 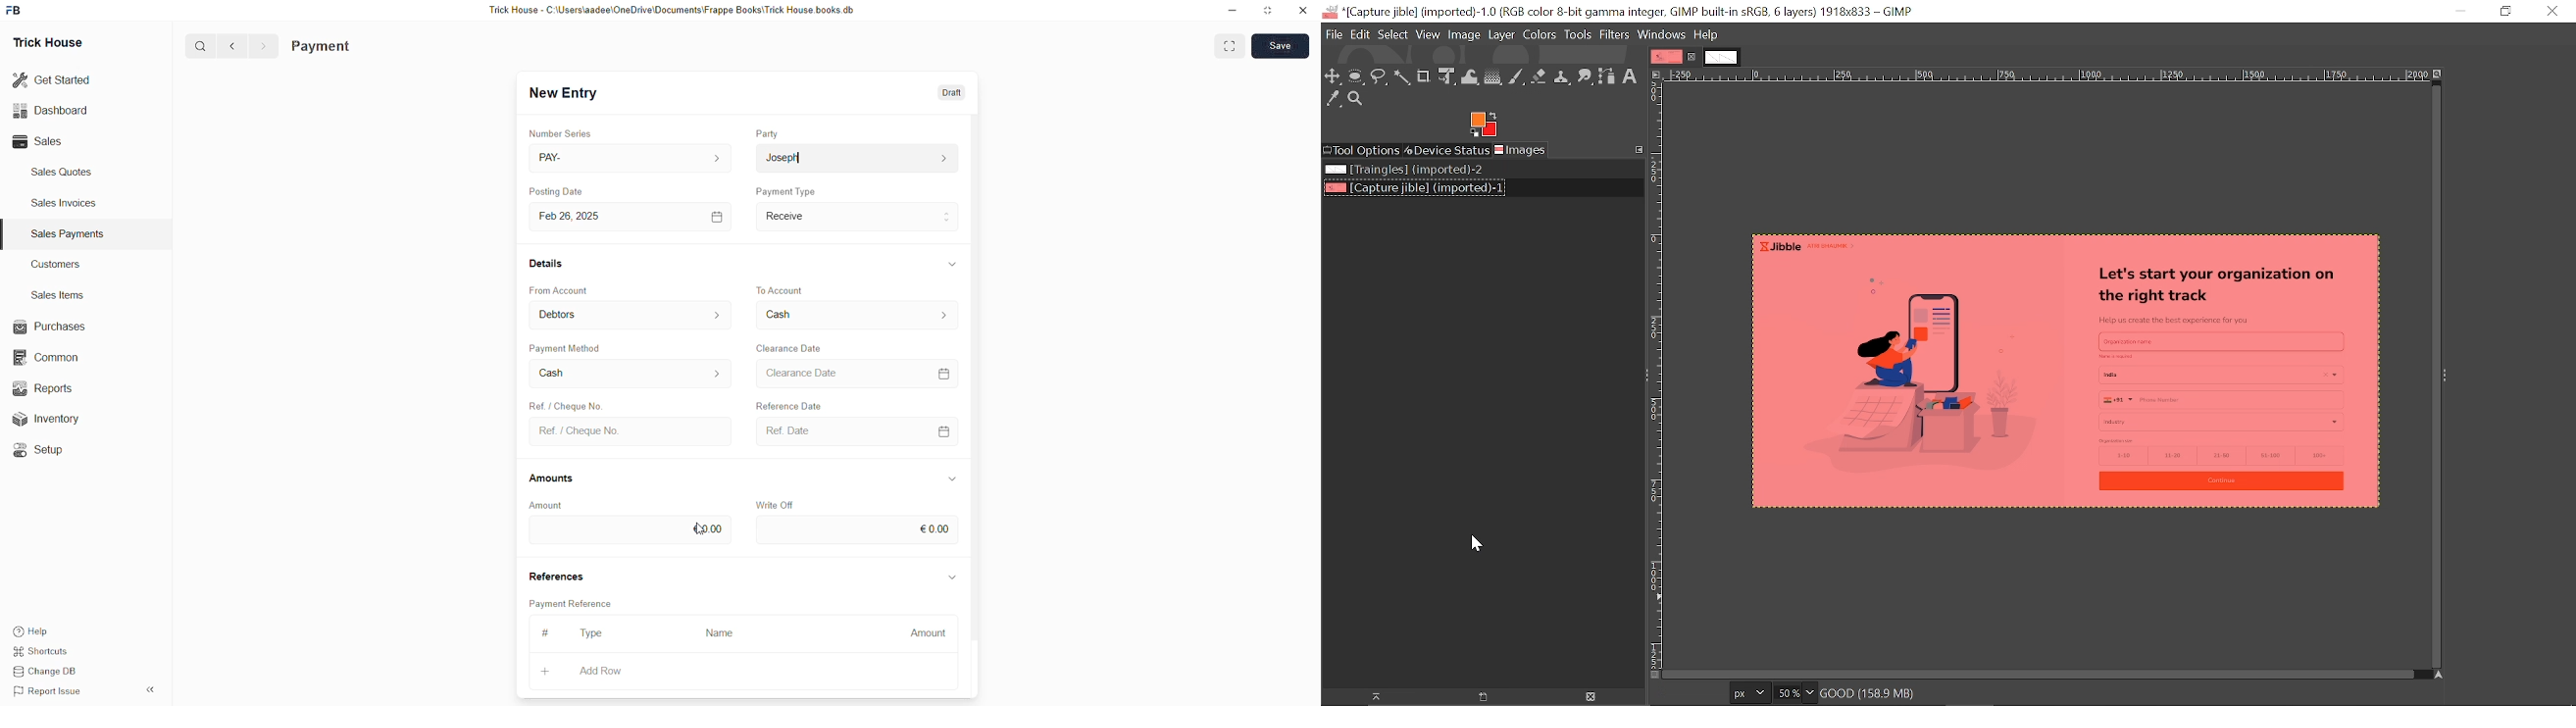 What do you see at coordinates (47, 43) in the screenshot?
I see `Trick House` at bounding box center [47, 43].